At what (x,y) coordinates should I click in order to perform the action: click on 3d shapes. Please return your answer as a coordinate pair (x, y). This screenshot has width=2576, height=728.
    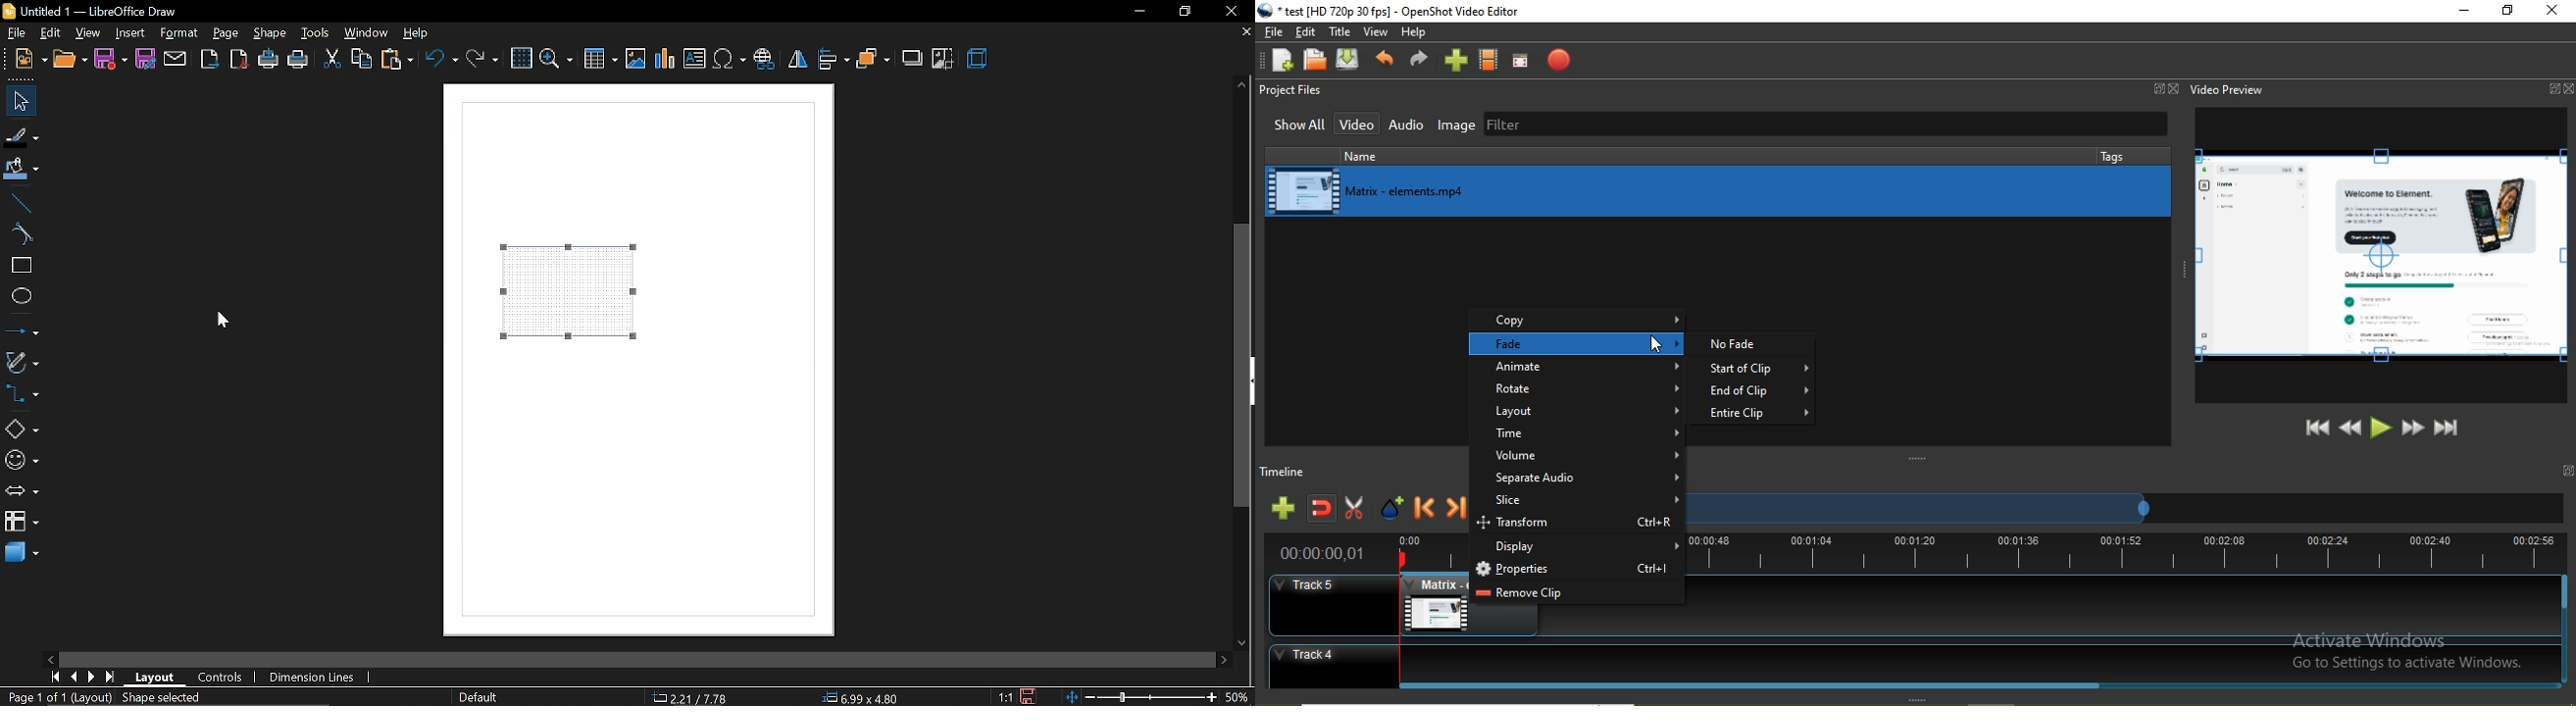
    Looking at the image, I should click on (20, 551).